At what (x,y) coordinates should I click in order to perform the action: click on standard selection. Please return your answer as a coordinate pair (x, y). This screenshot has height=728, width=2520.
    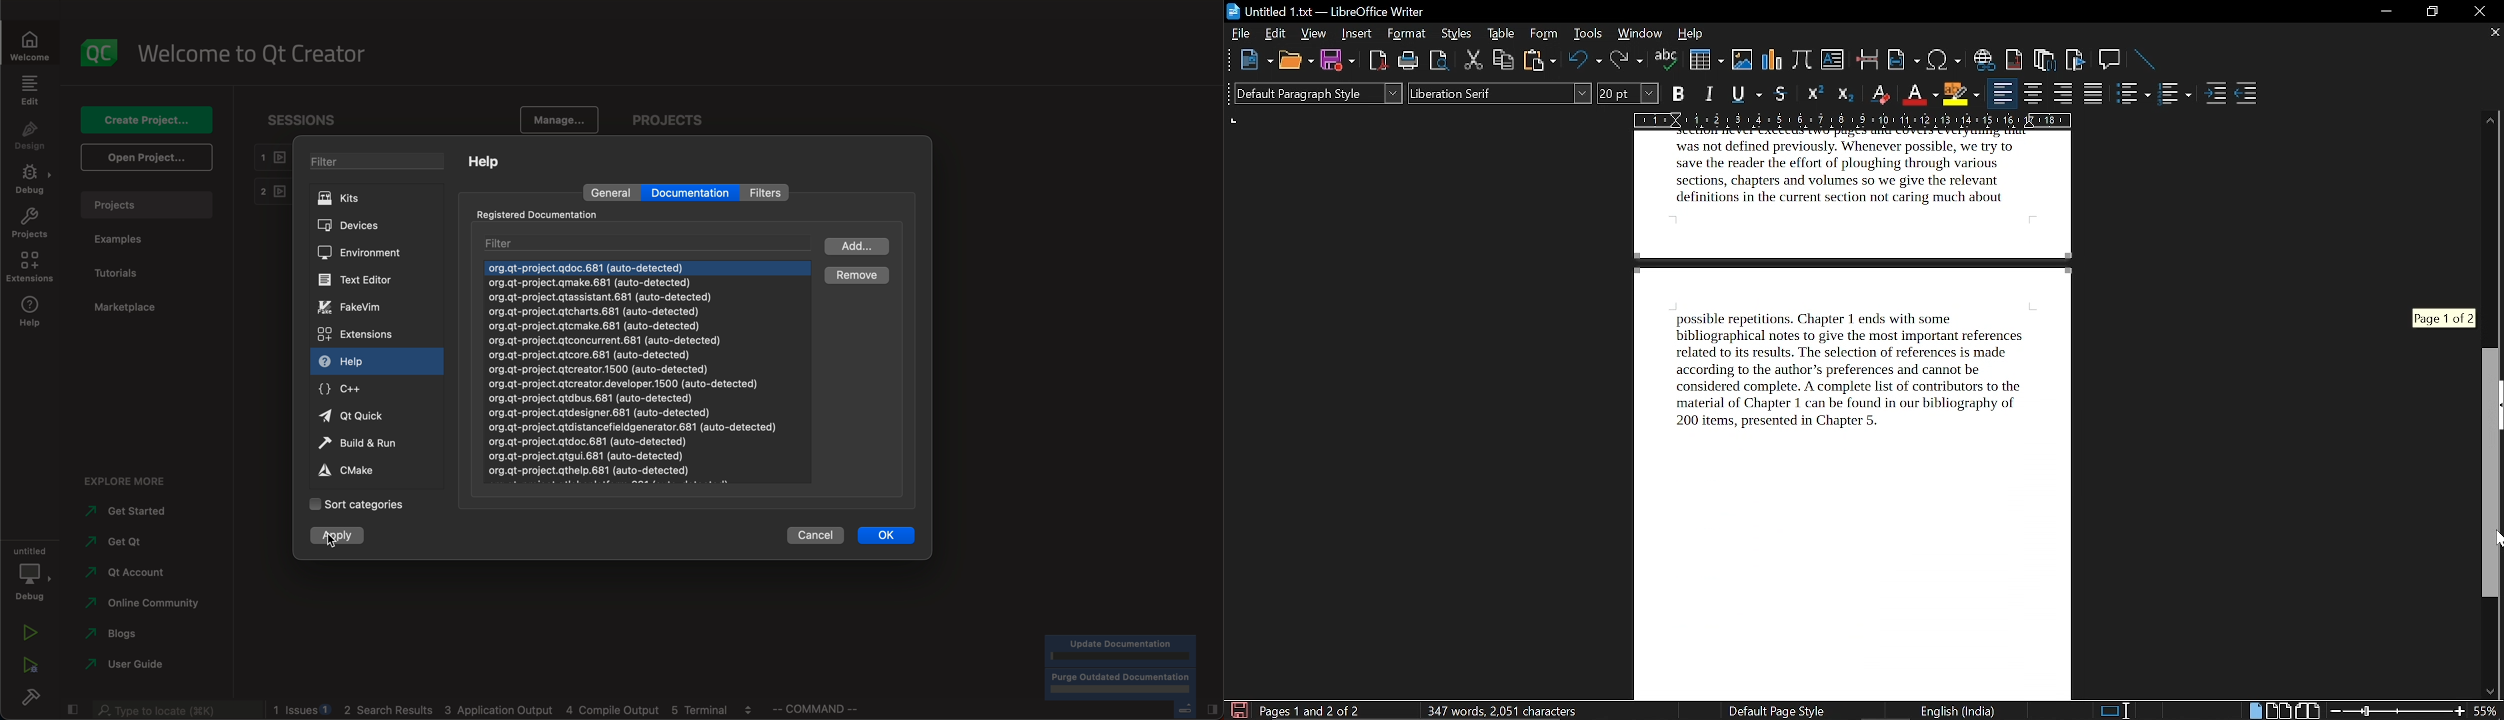
    Looking at the image, I should click on (2119, 710).